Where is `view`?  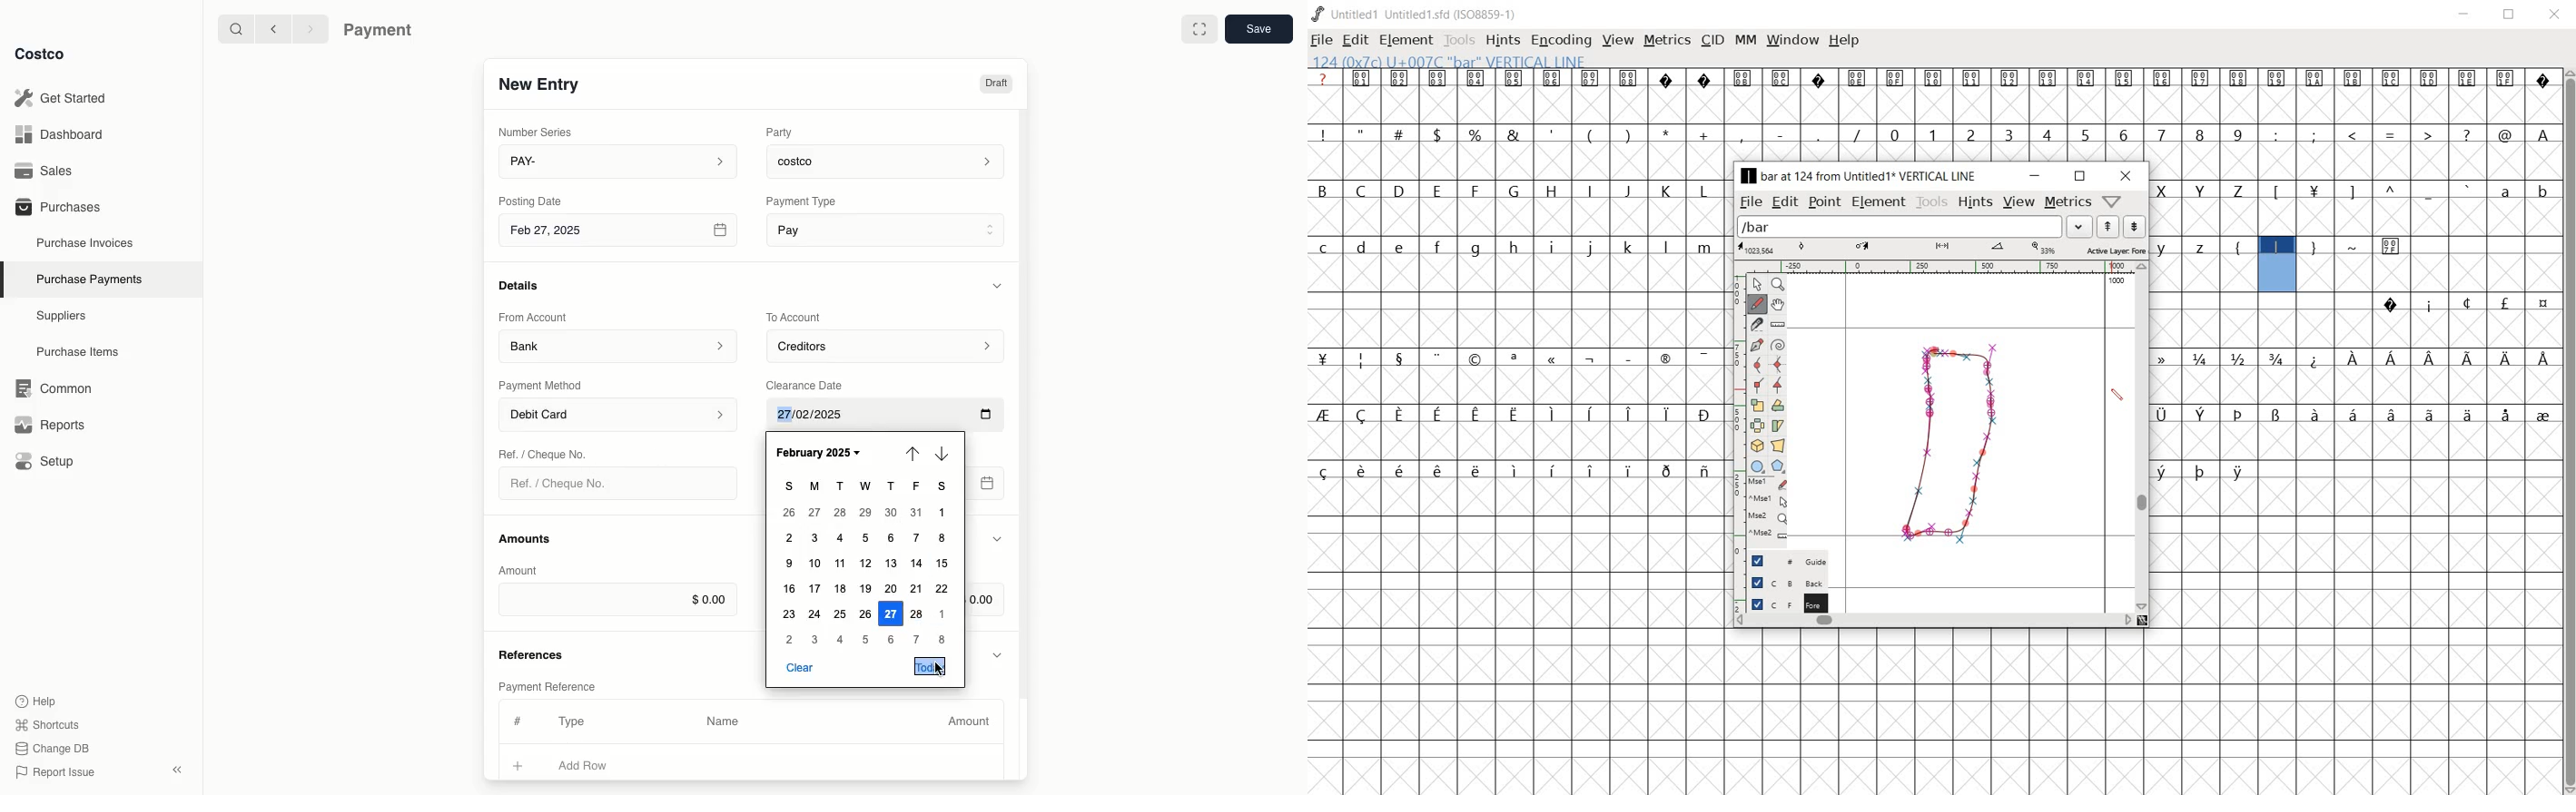 view is located at coordinates (1618, 38).